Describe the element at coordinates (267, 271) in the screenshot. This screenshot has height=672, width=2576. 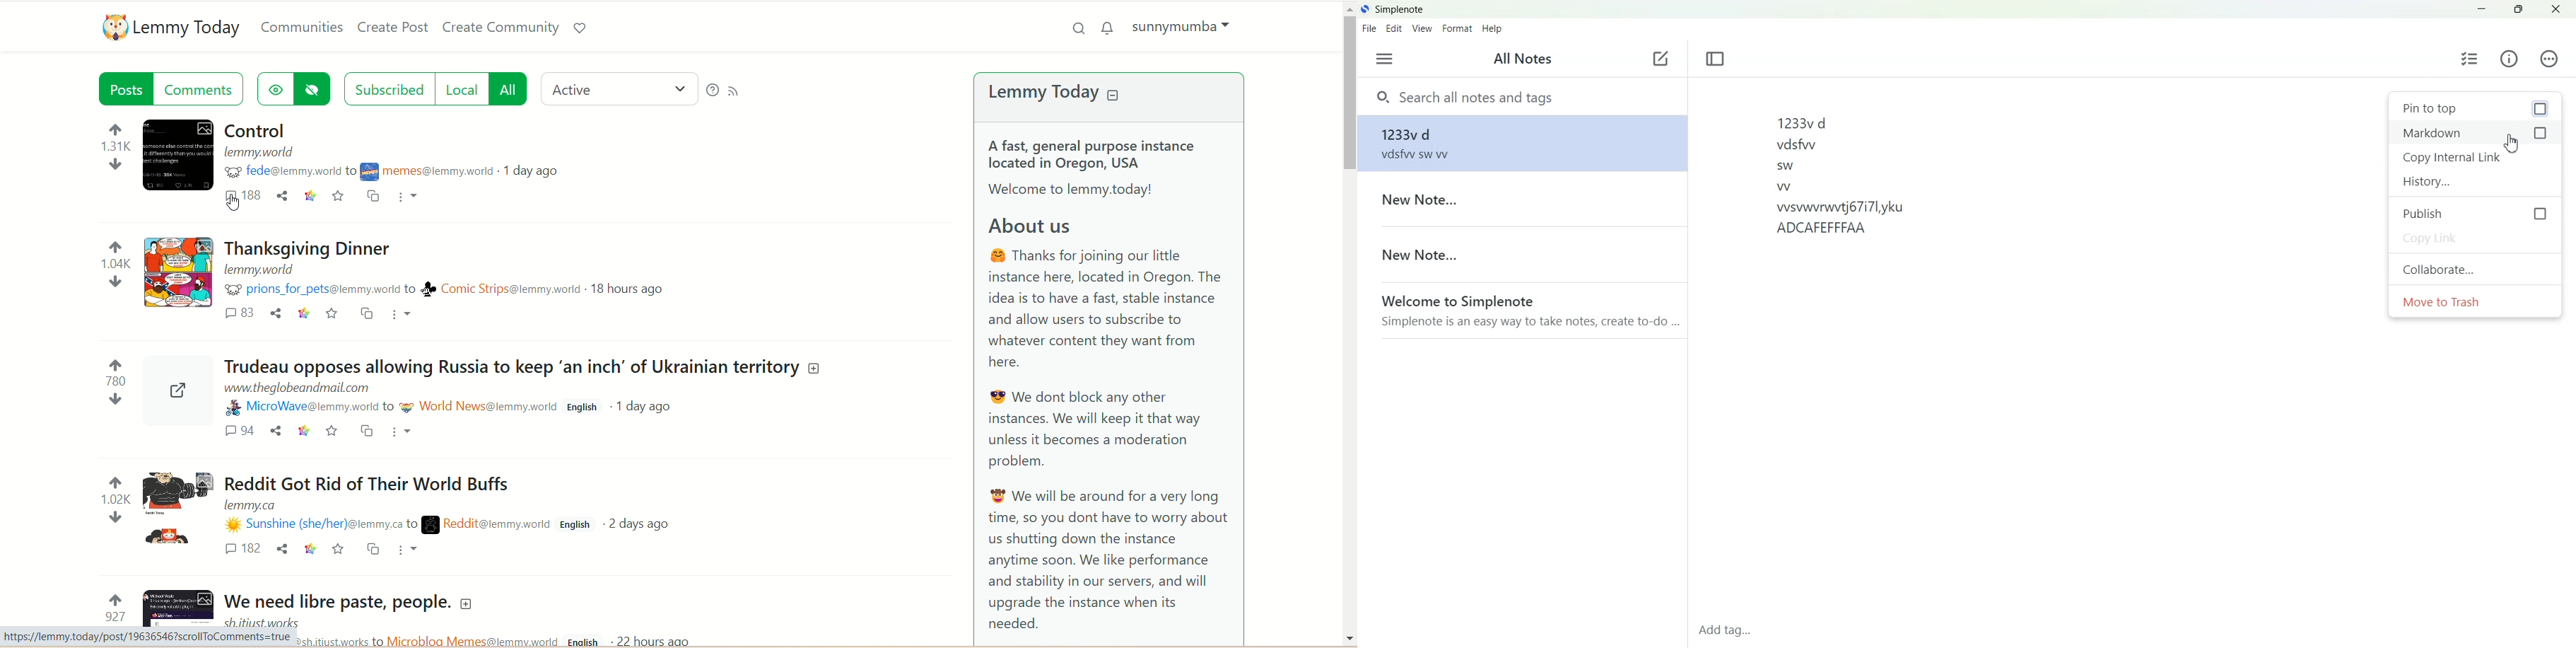
I see `URL` at that location.